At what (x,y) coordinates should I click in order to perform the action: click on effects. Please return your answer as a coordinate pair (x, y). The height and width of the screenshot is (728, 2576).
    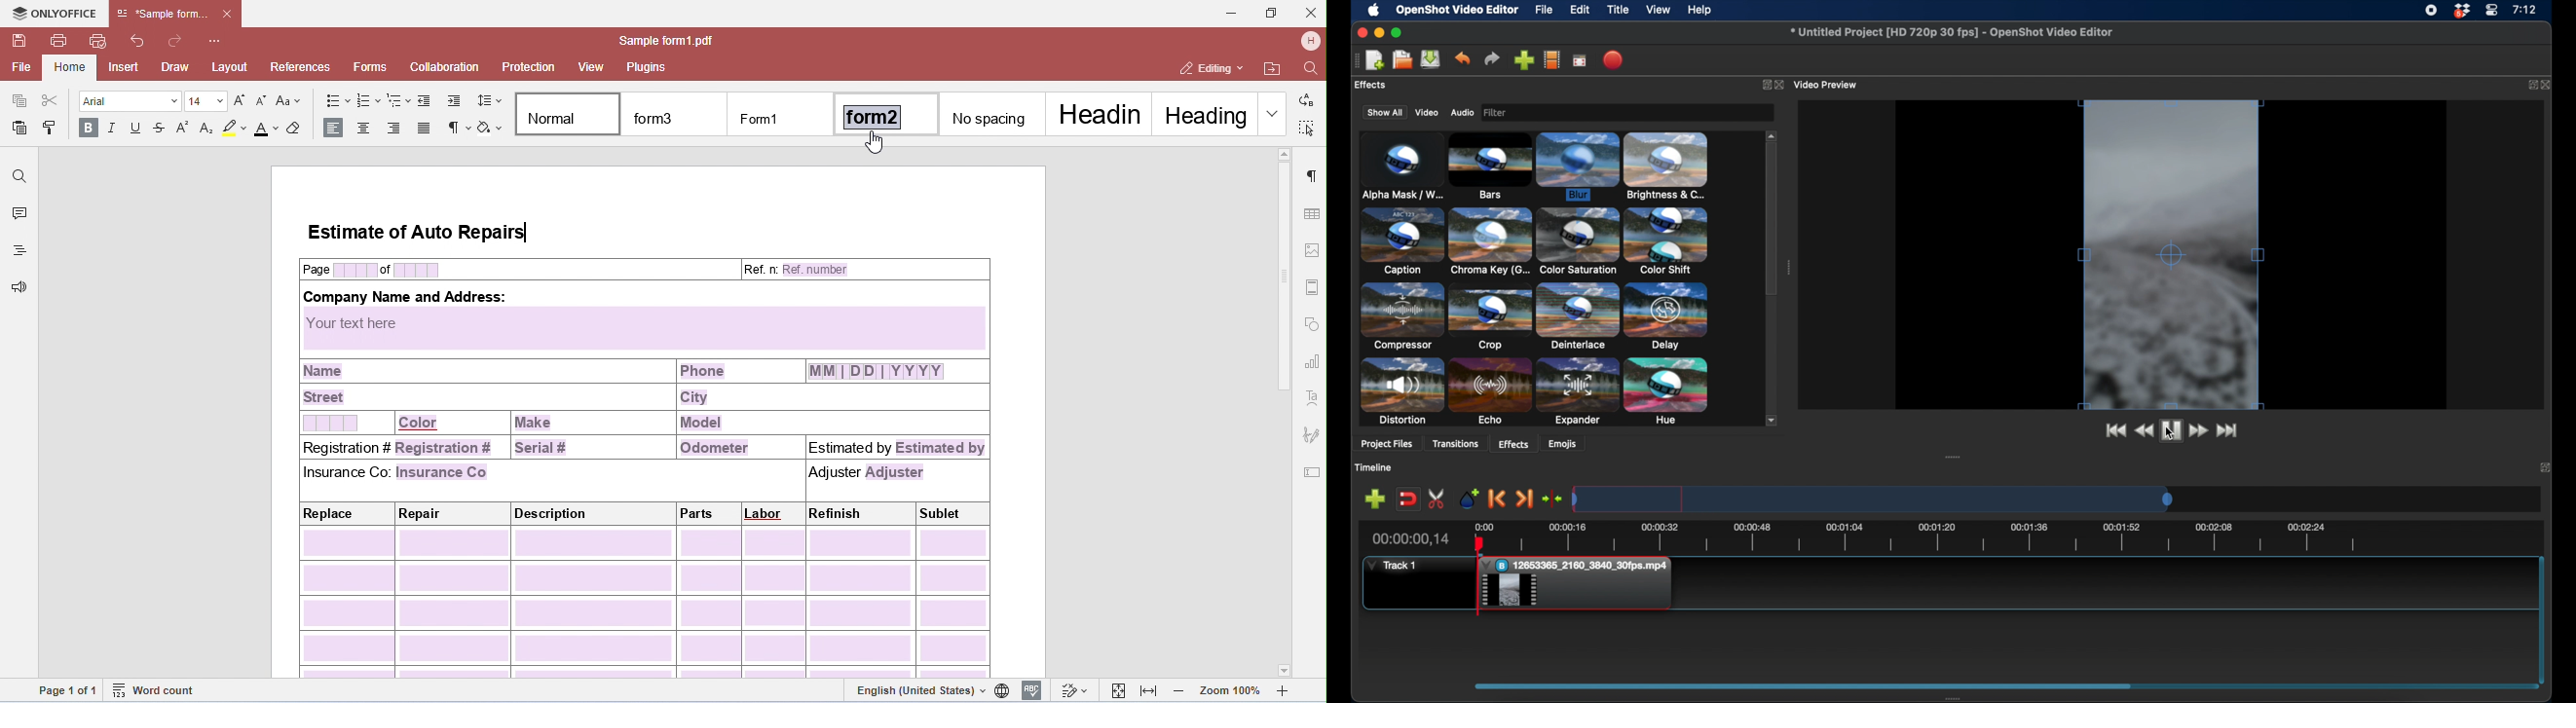
    Looking at the image, I should click on (1514, 443).